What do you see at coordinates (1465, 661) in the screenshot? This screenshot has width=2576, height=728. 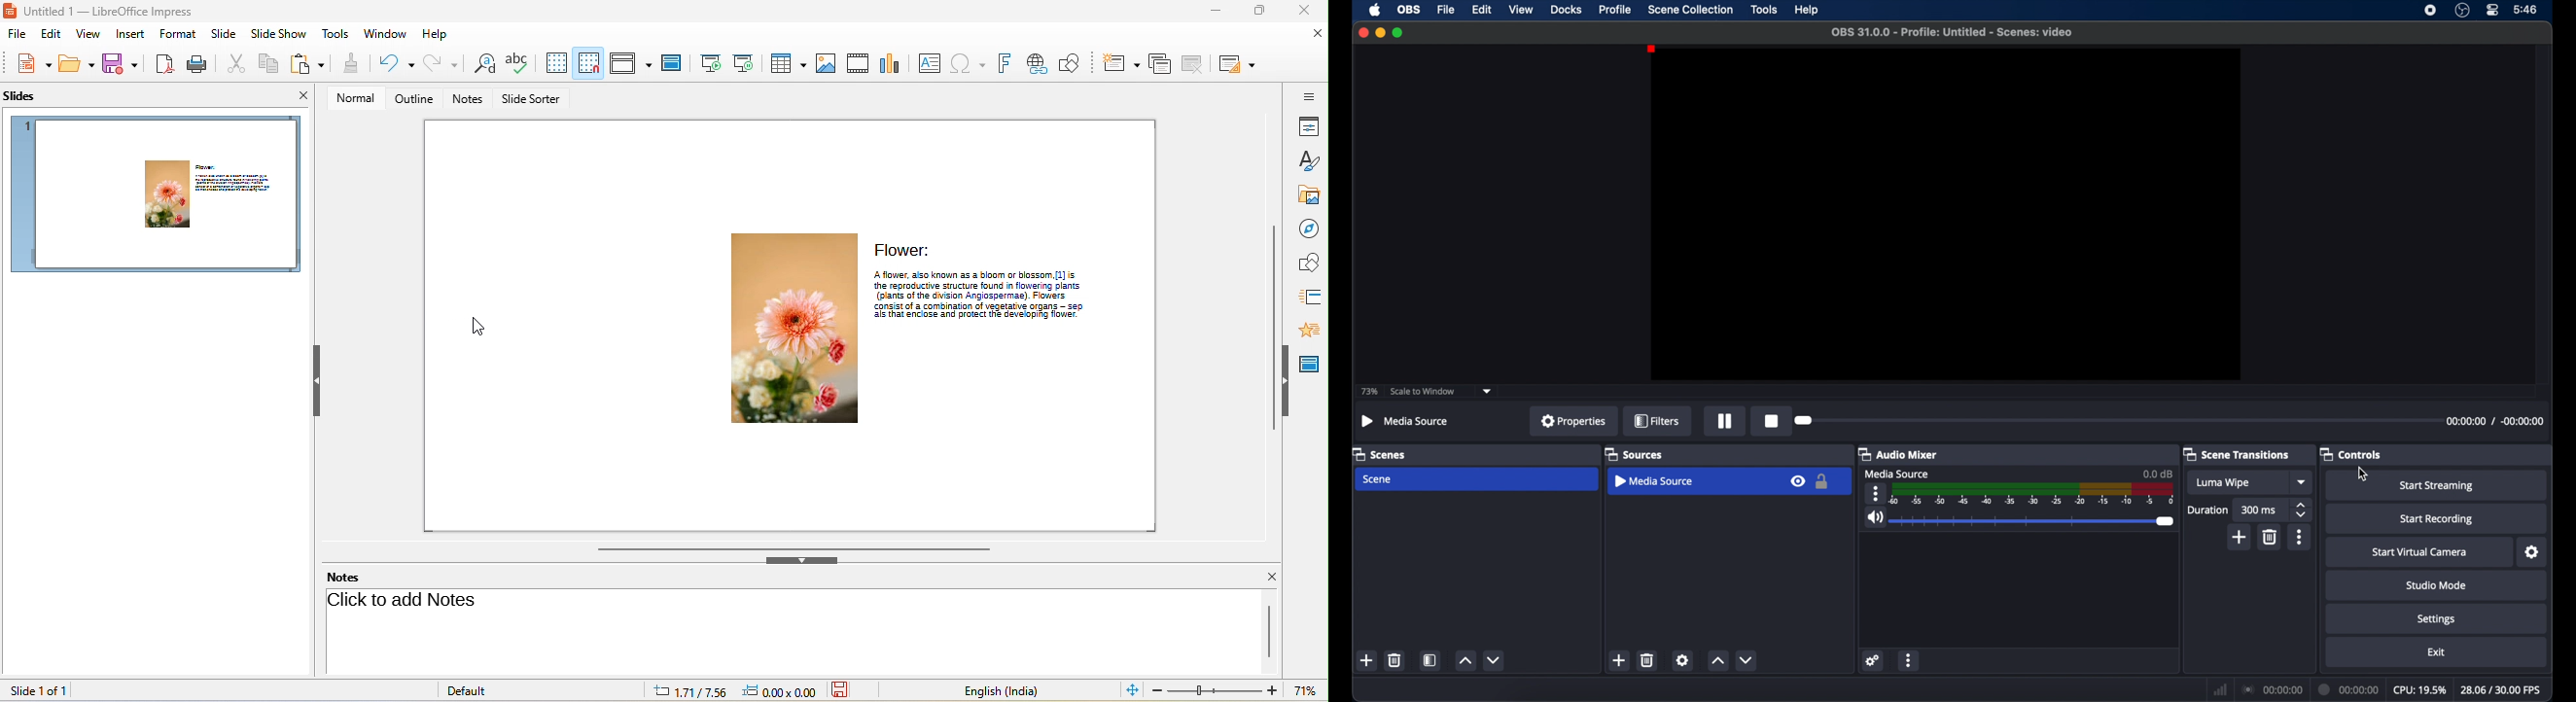 I see `increment` at bounding box center [1465, 661].